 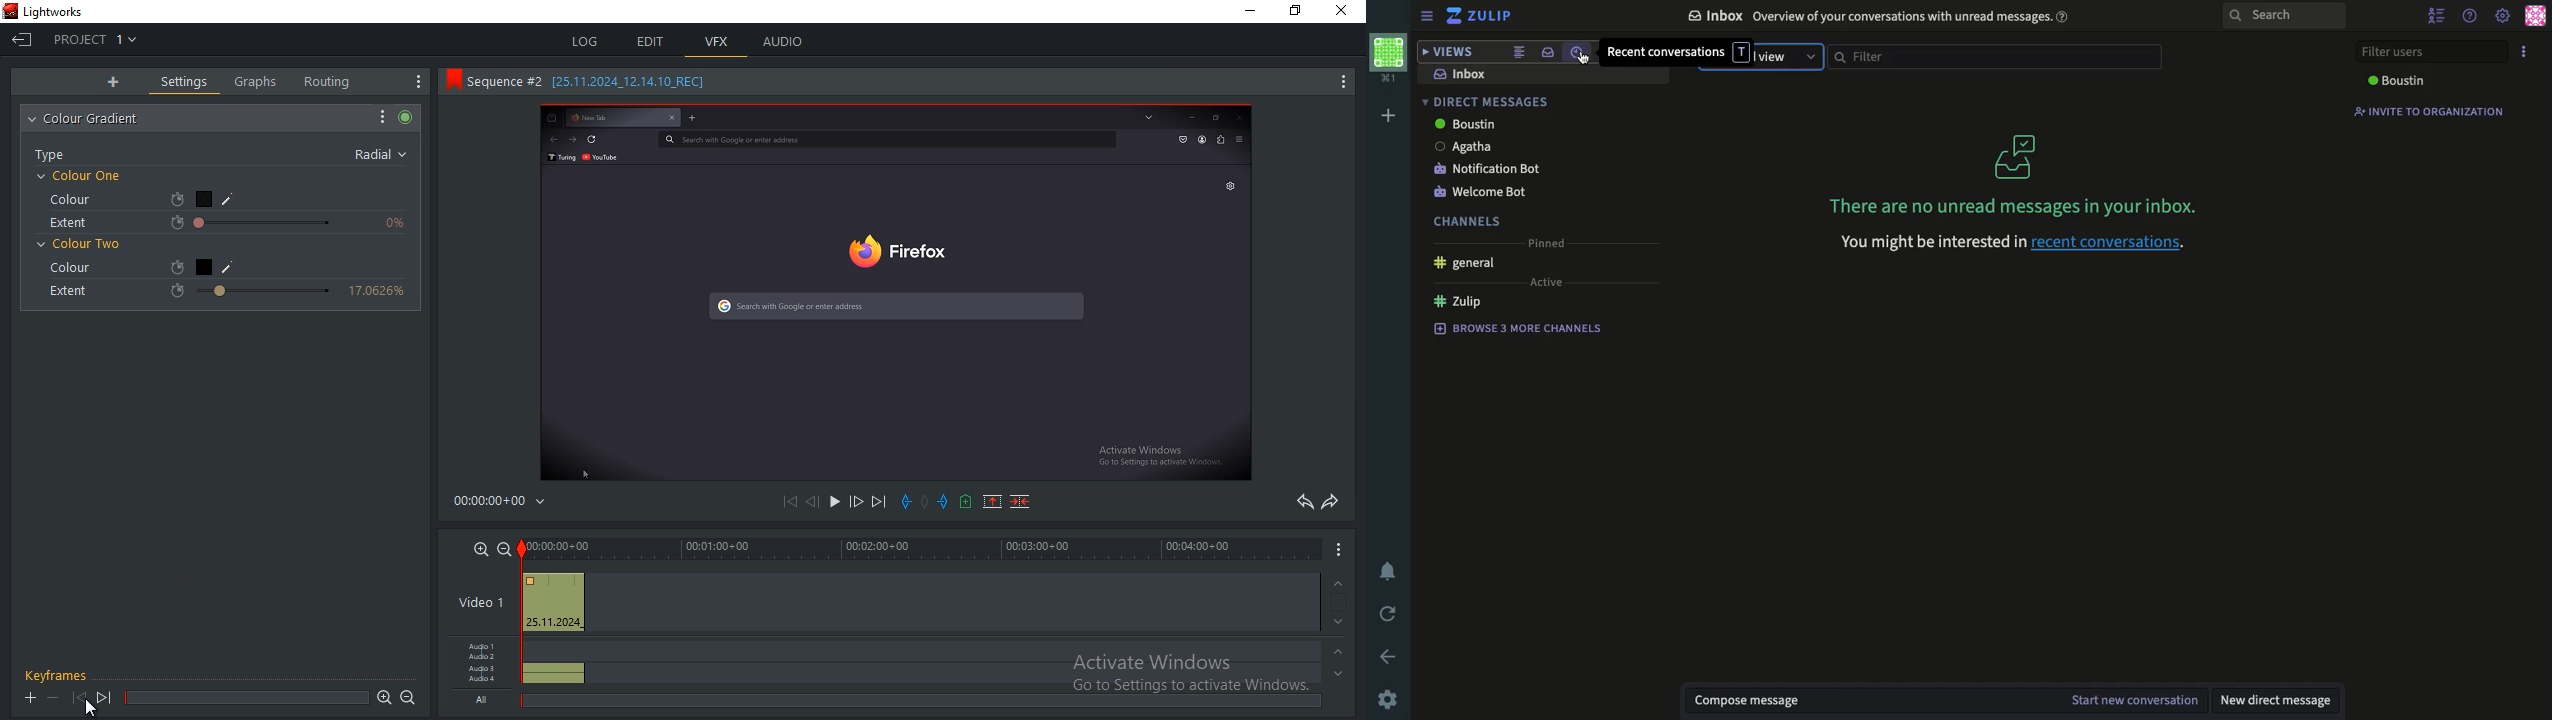 I want to click on undo, so click(x=1299, y=503).